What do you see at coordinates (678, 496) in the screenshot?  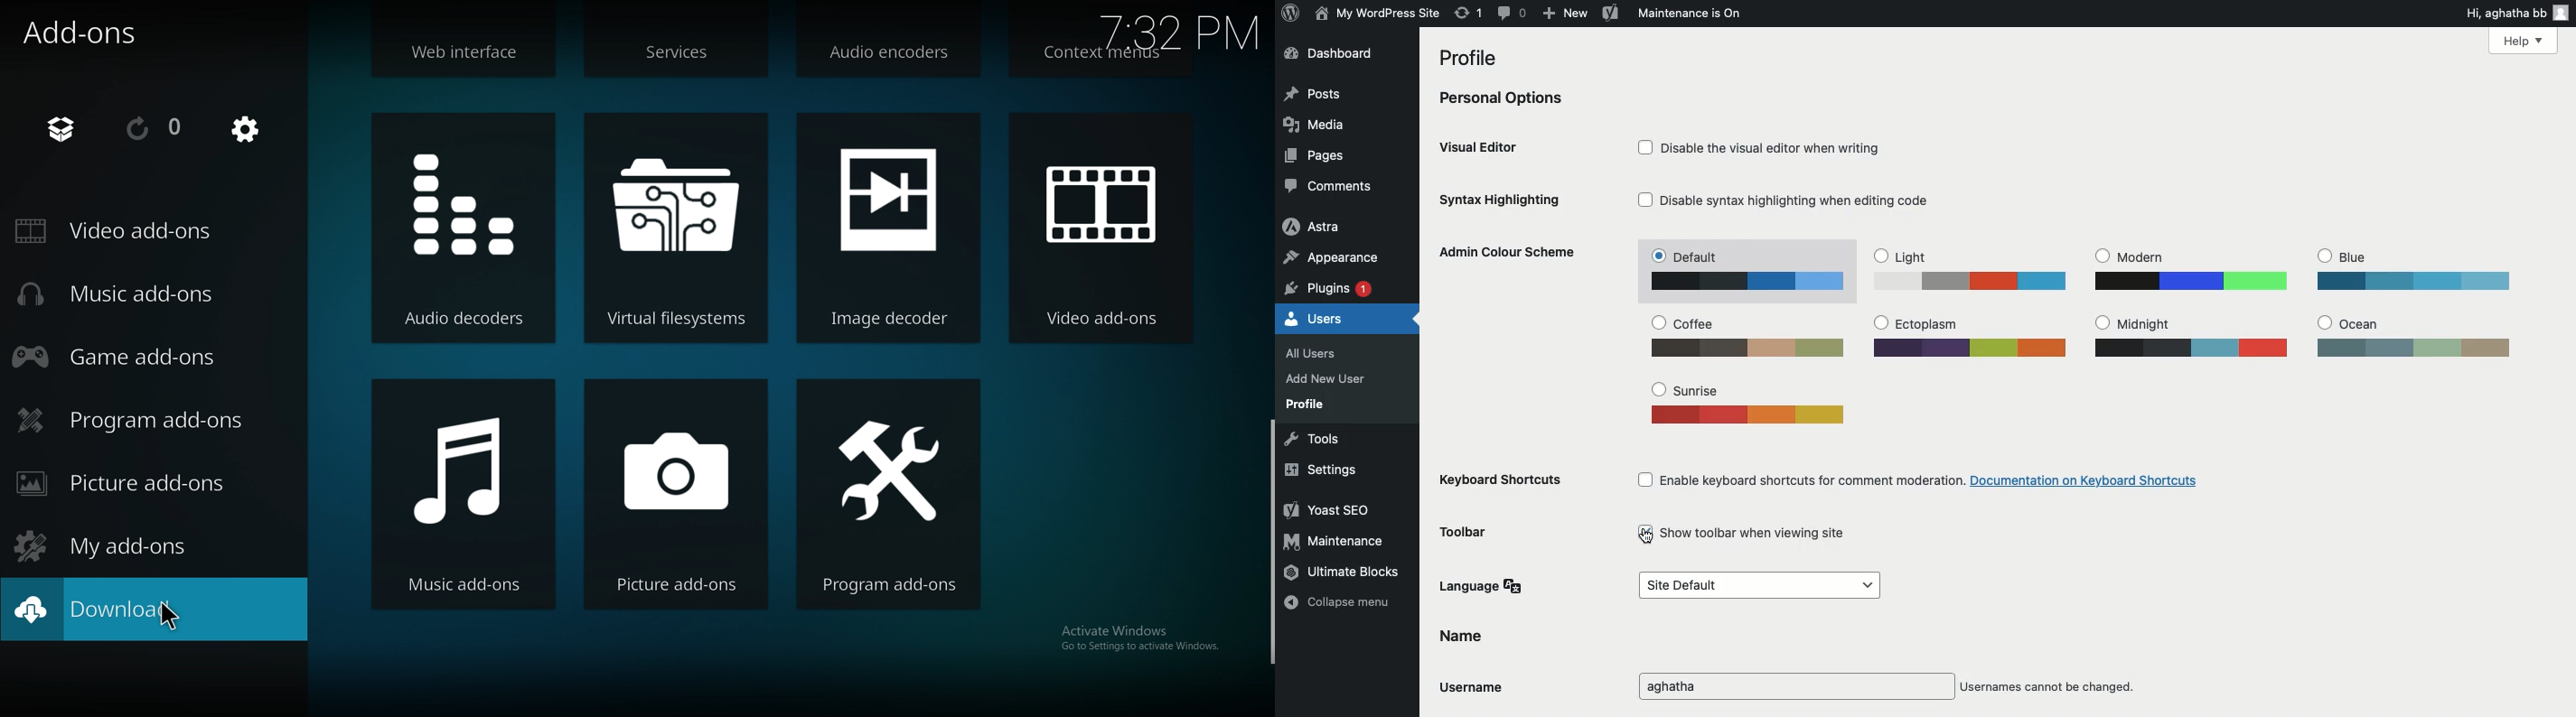 I see `picture add ons` at bounding box center [678, 496].